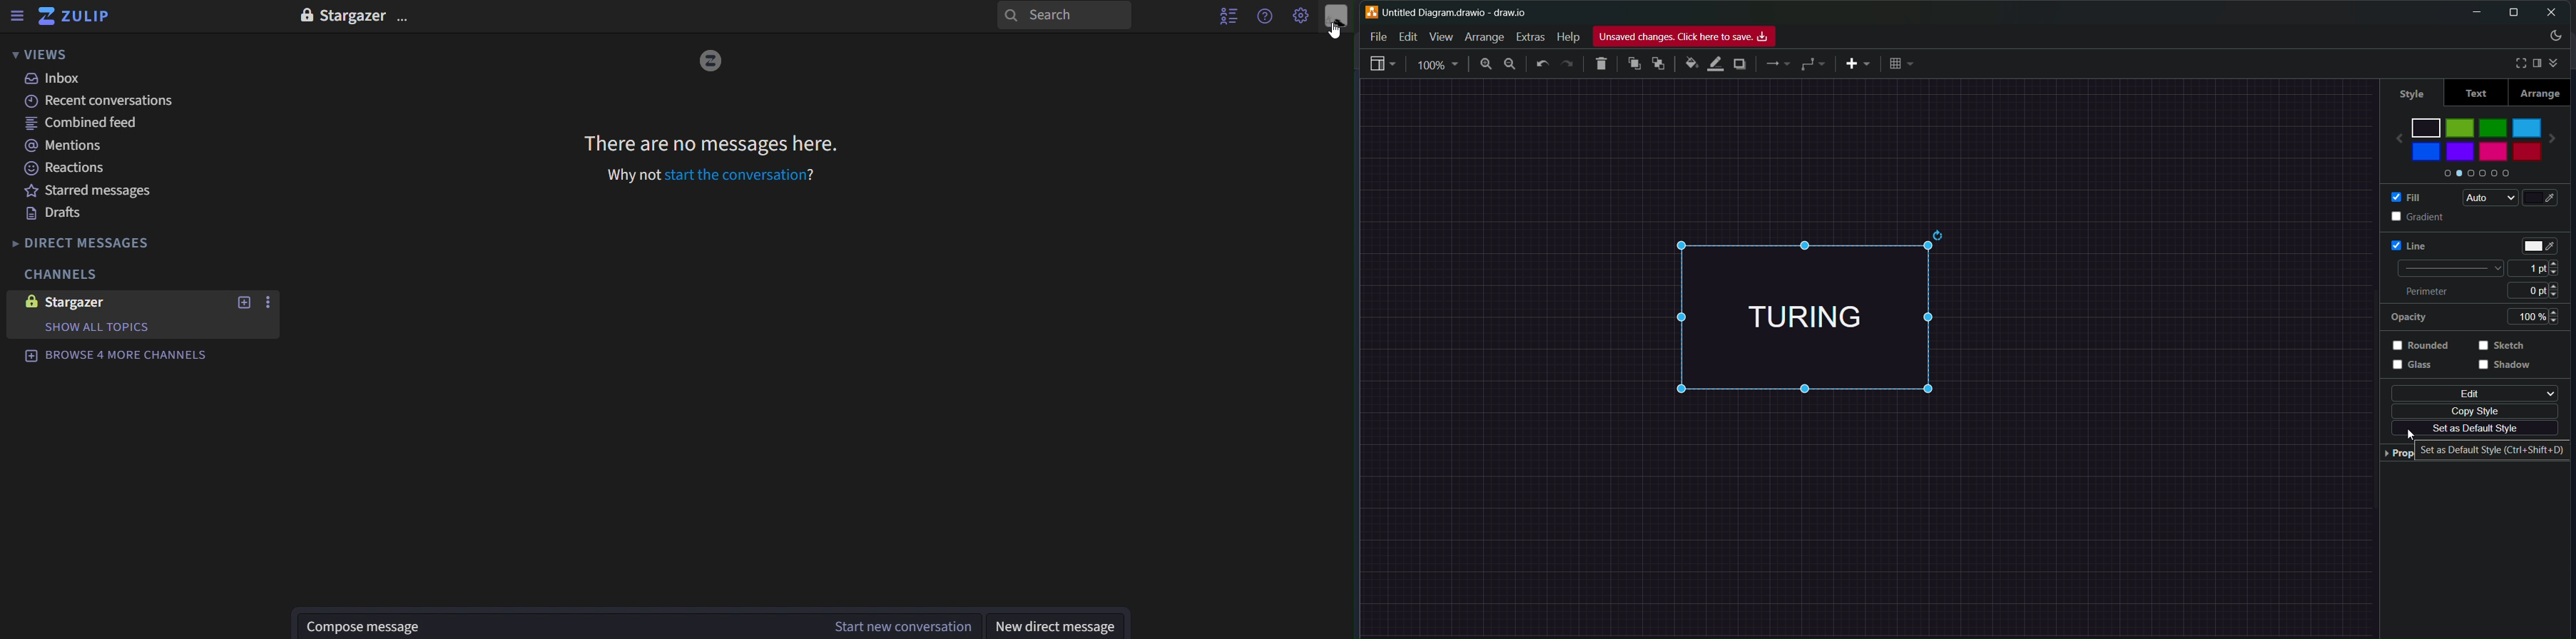  Describe the element at coordinates (1903, 64) in the screenshot. I see `grid` at that location.